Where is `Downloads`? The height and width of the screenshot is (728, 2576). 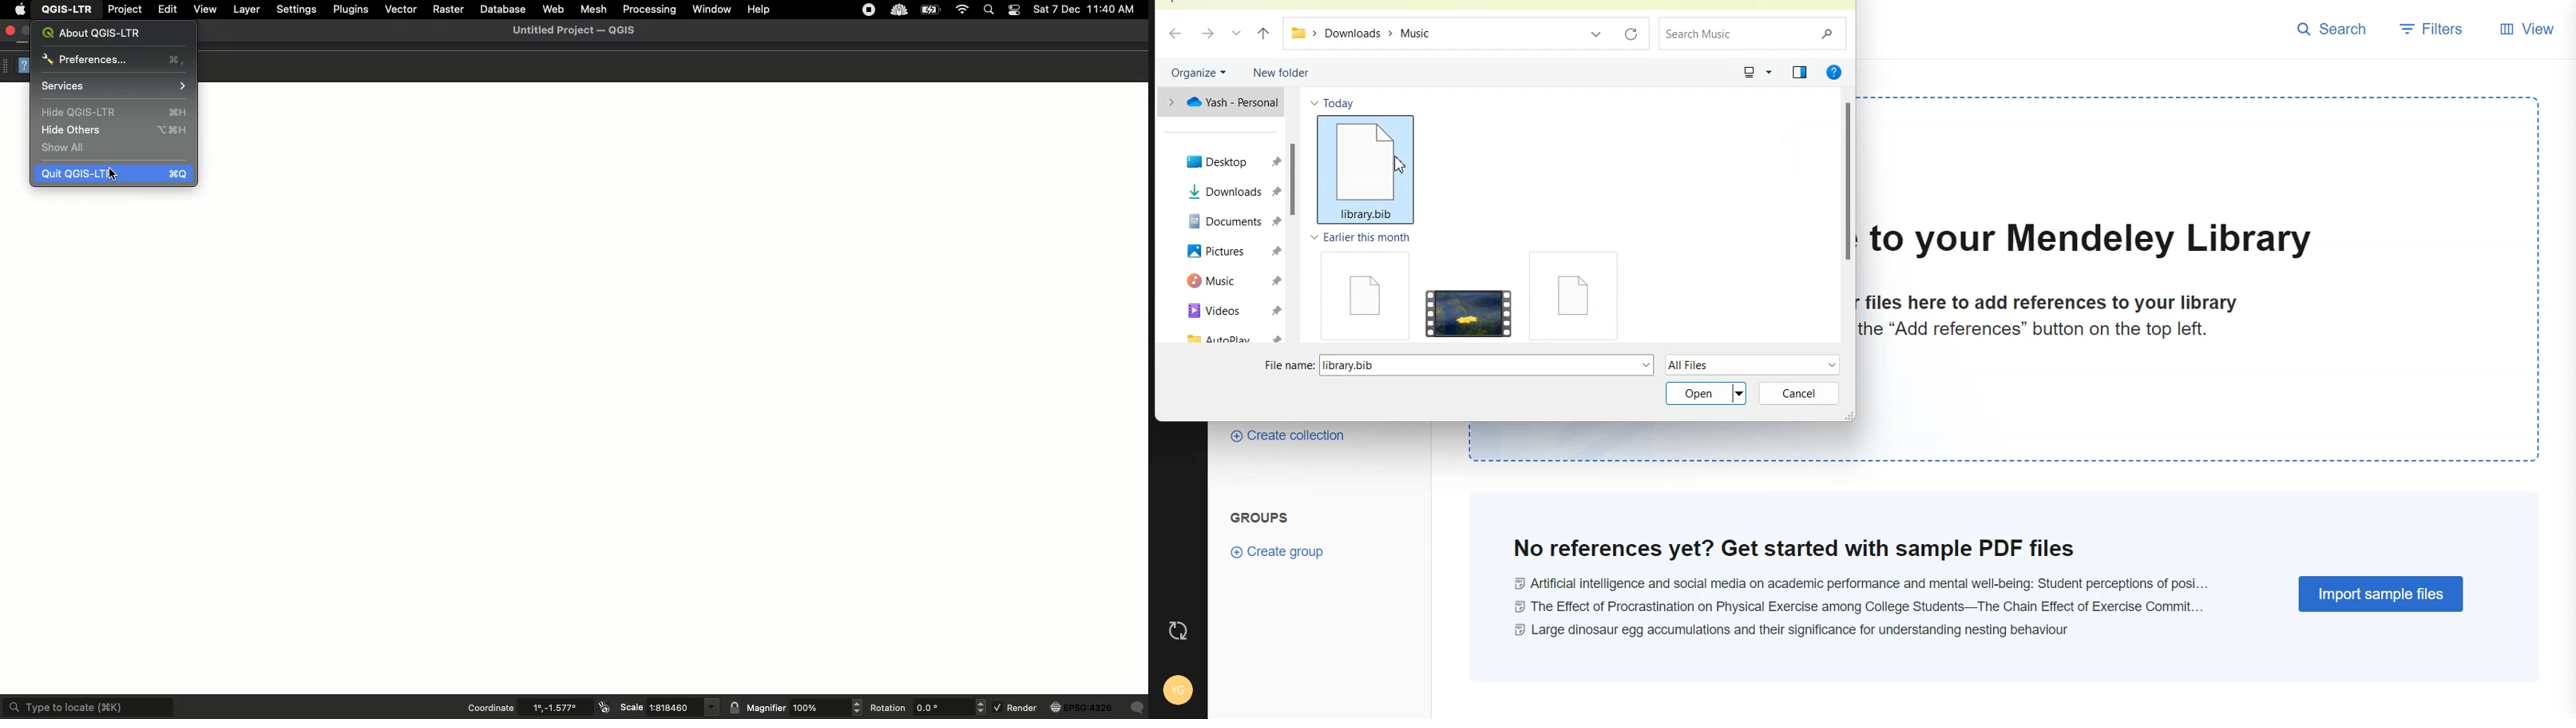
Downloads is located at coordinates (1231, 191).